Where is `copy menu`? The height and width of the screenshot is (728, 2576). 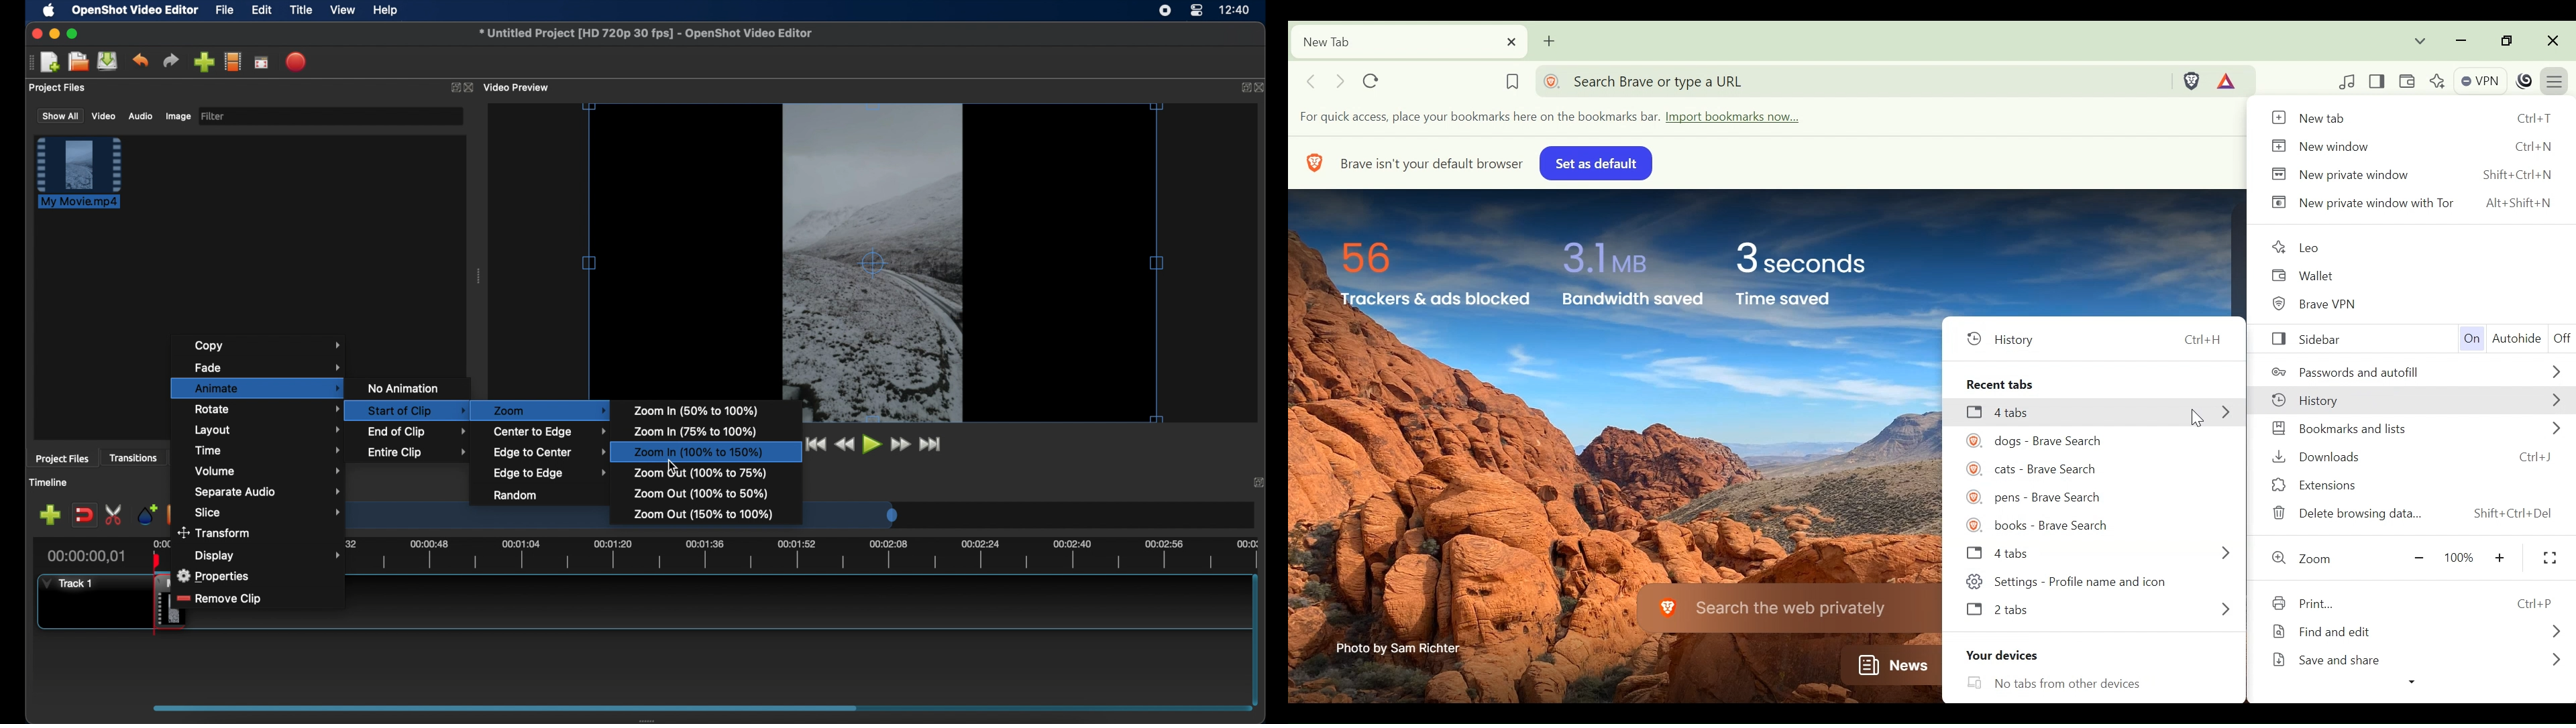 copy menu is located at coordinates (272, 346).